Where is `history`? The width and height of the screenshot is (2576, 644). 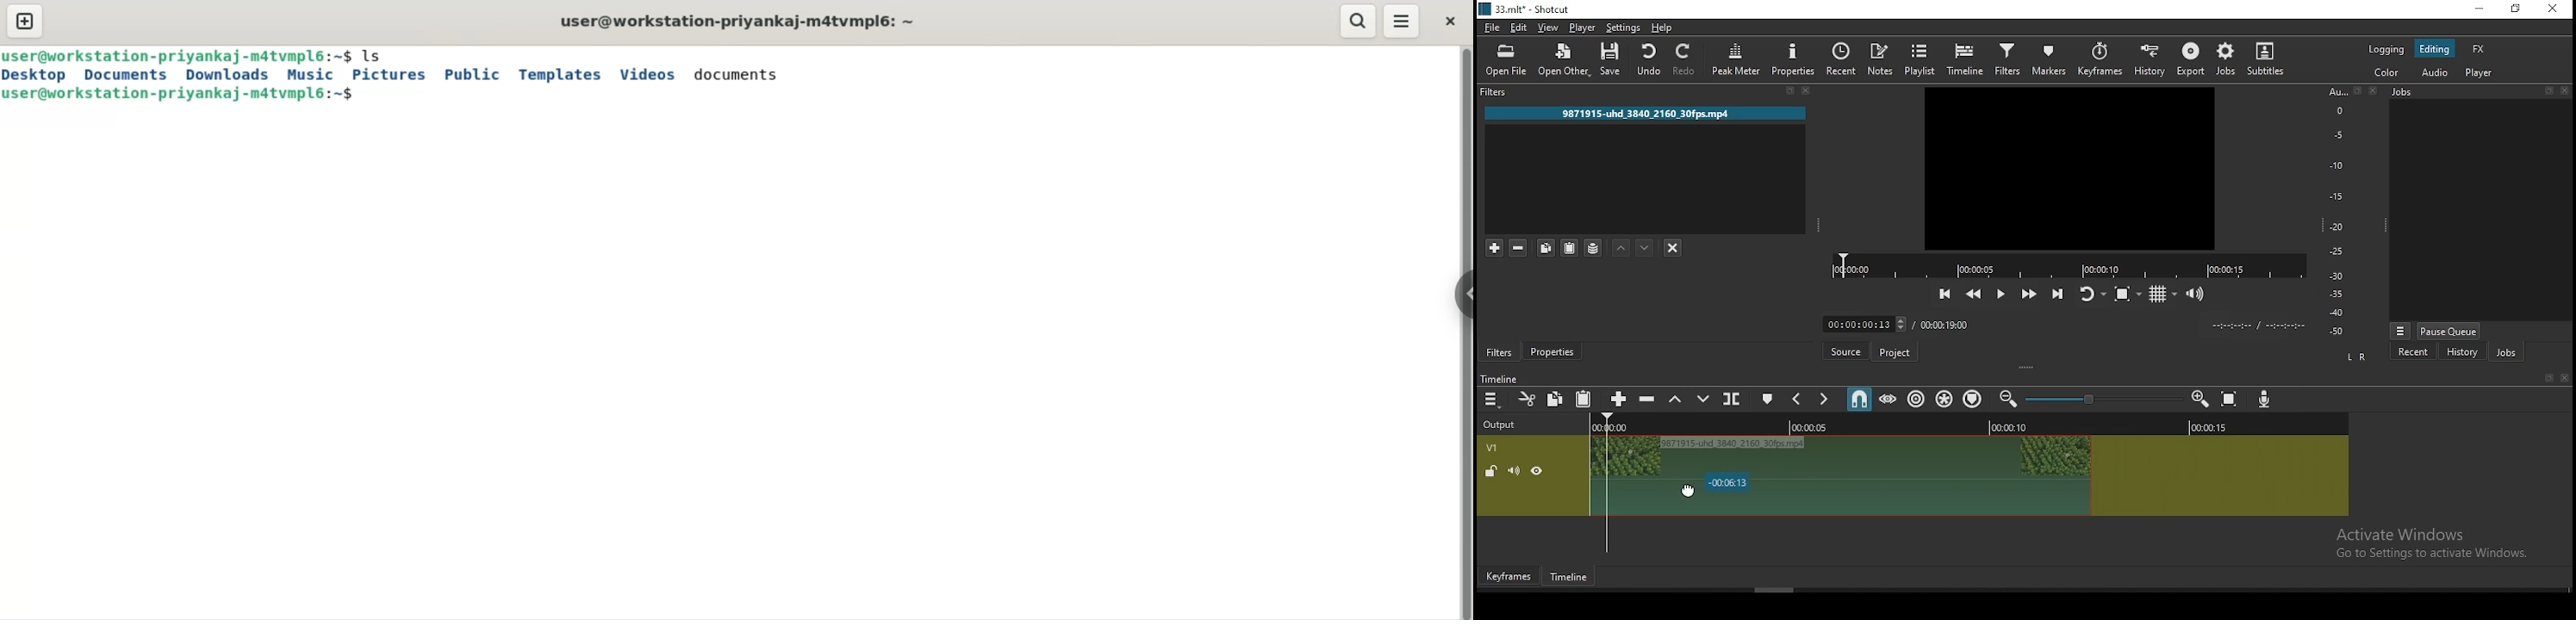 history is located at coordinates (2463, 351).